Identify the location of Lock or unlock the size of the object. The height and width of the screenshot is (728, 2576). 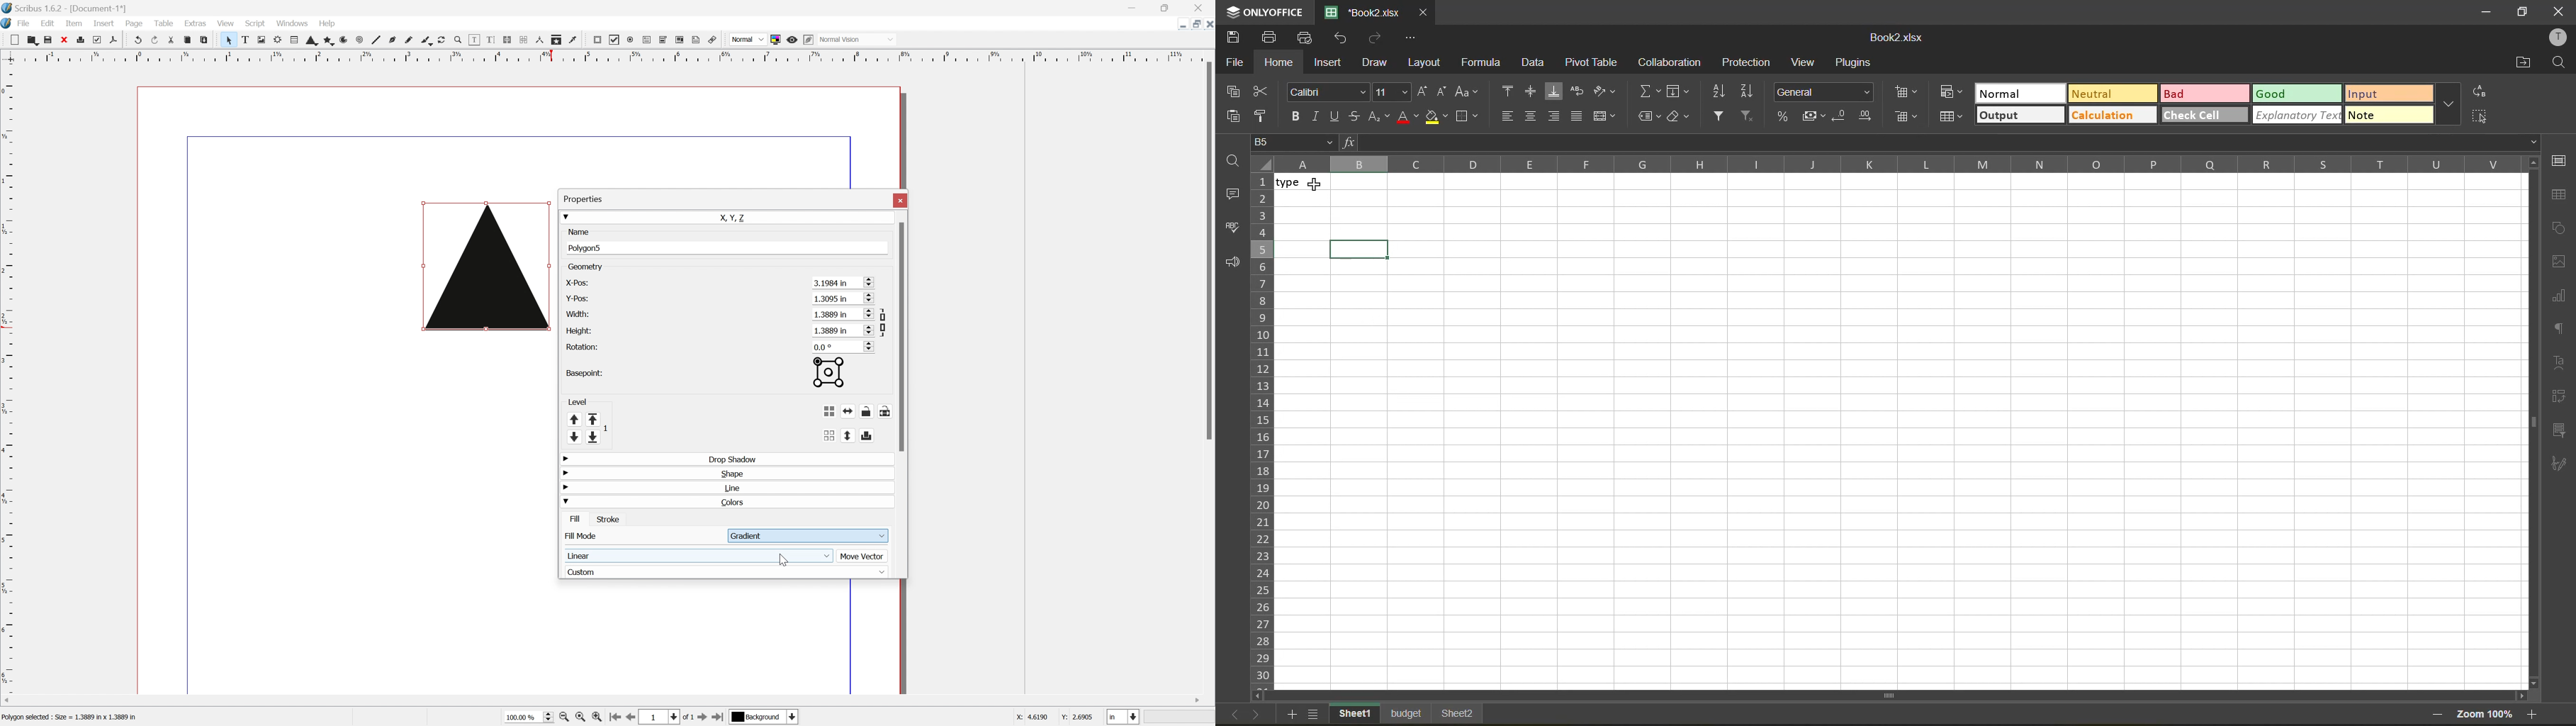
(898, 410).